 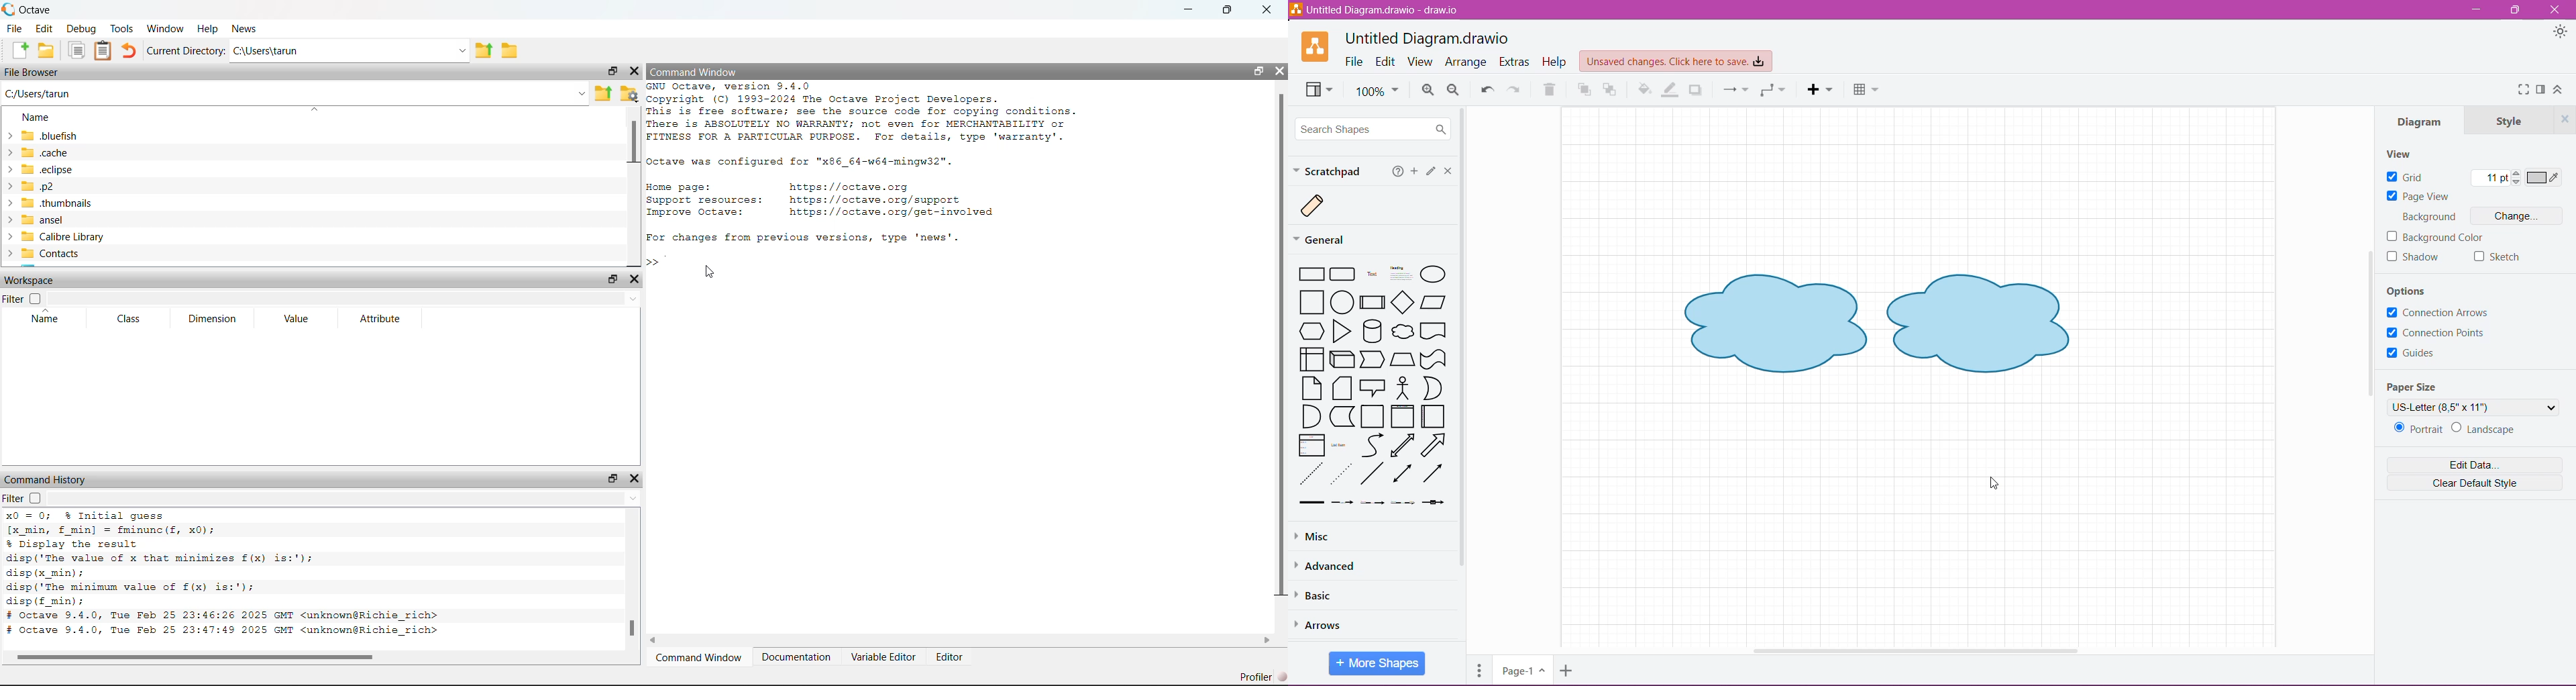 What do you see at coordinates (2518, 217) in the screenshot?
I see `Change` at bounding box center [2518, 217].